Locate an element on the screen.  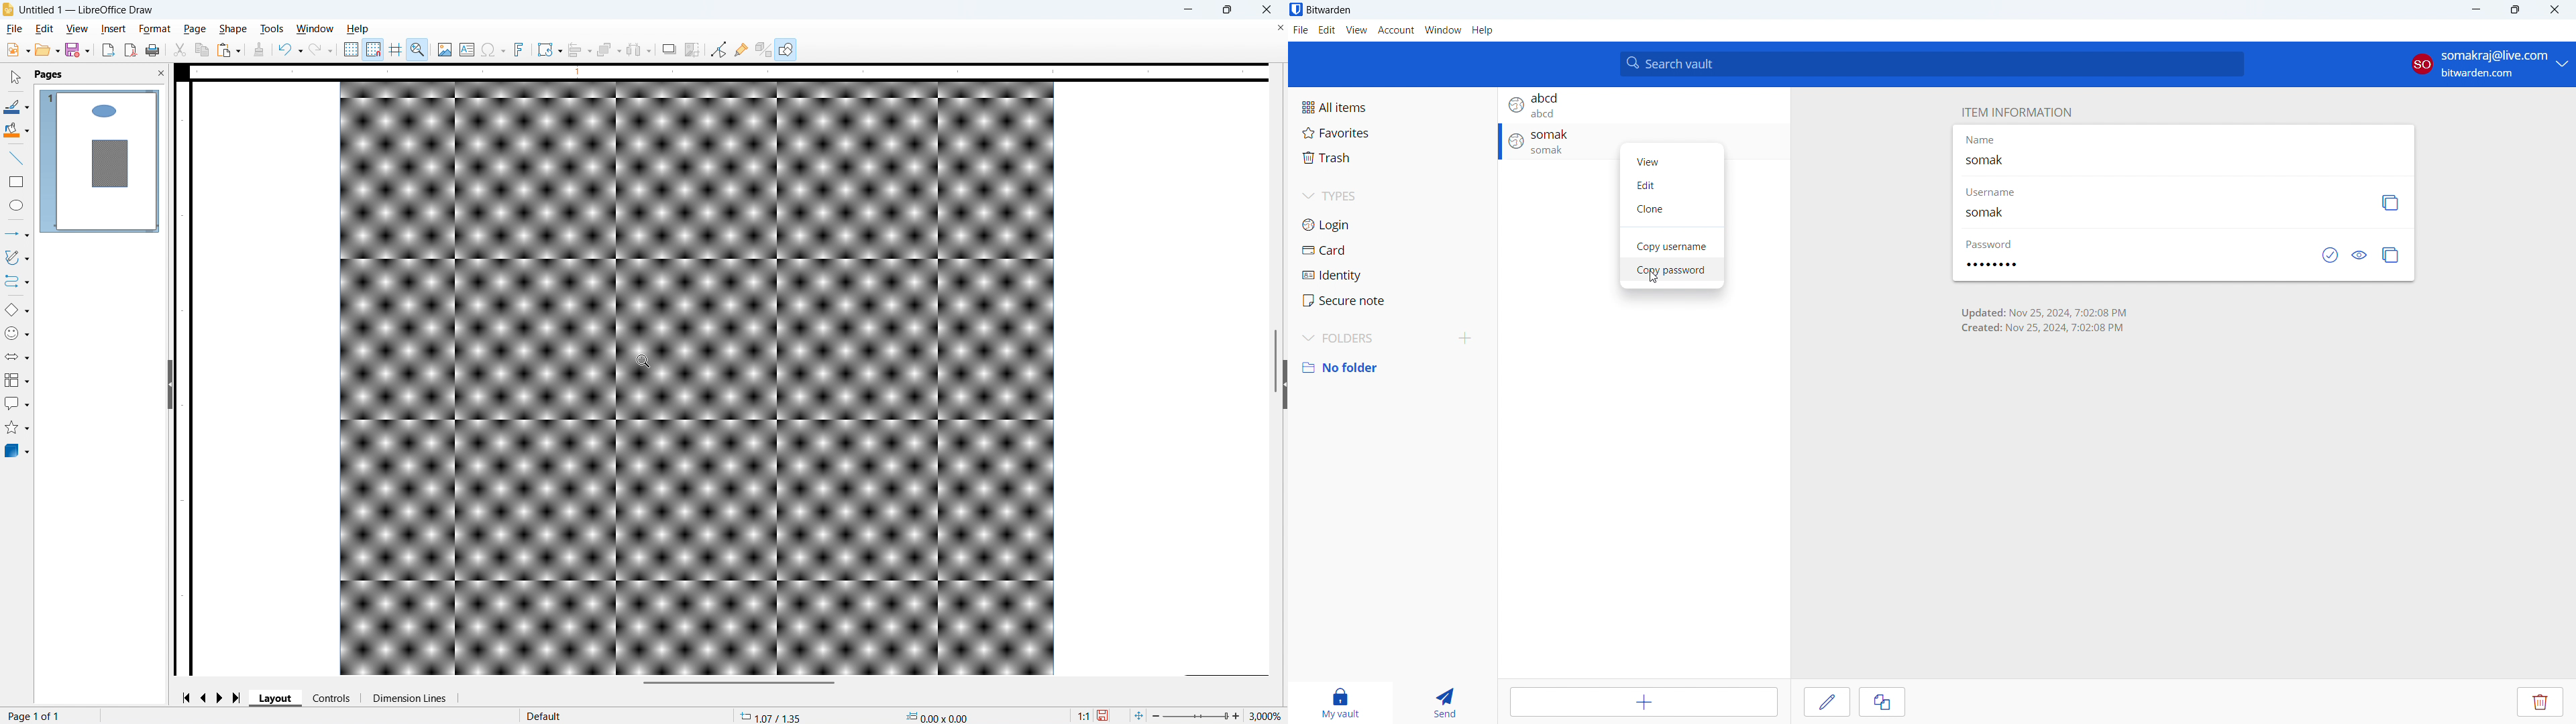
login entry with name somak is located at coordinates (1644, 139).